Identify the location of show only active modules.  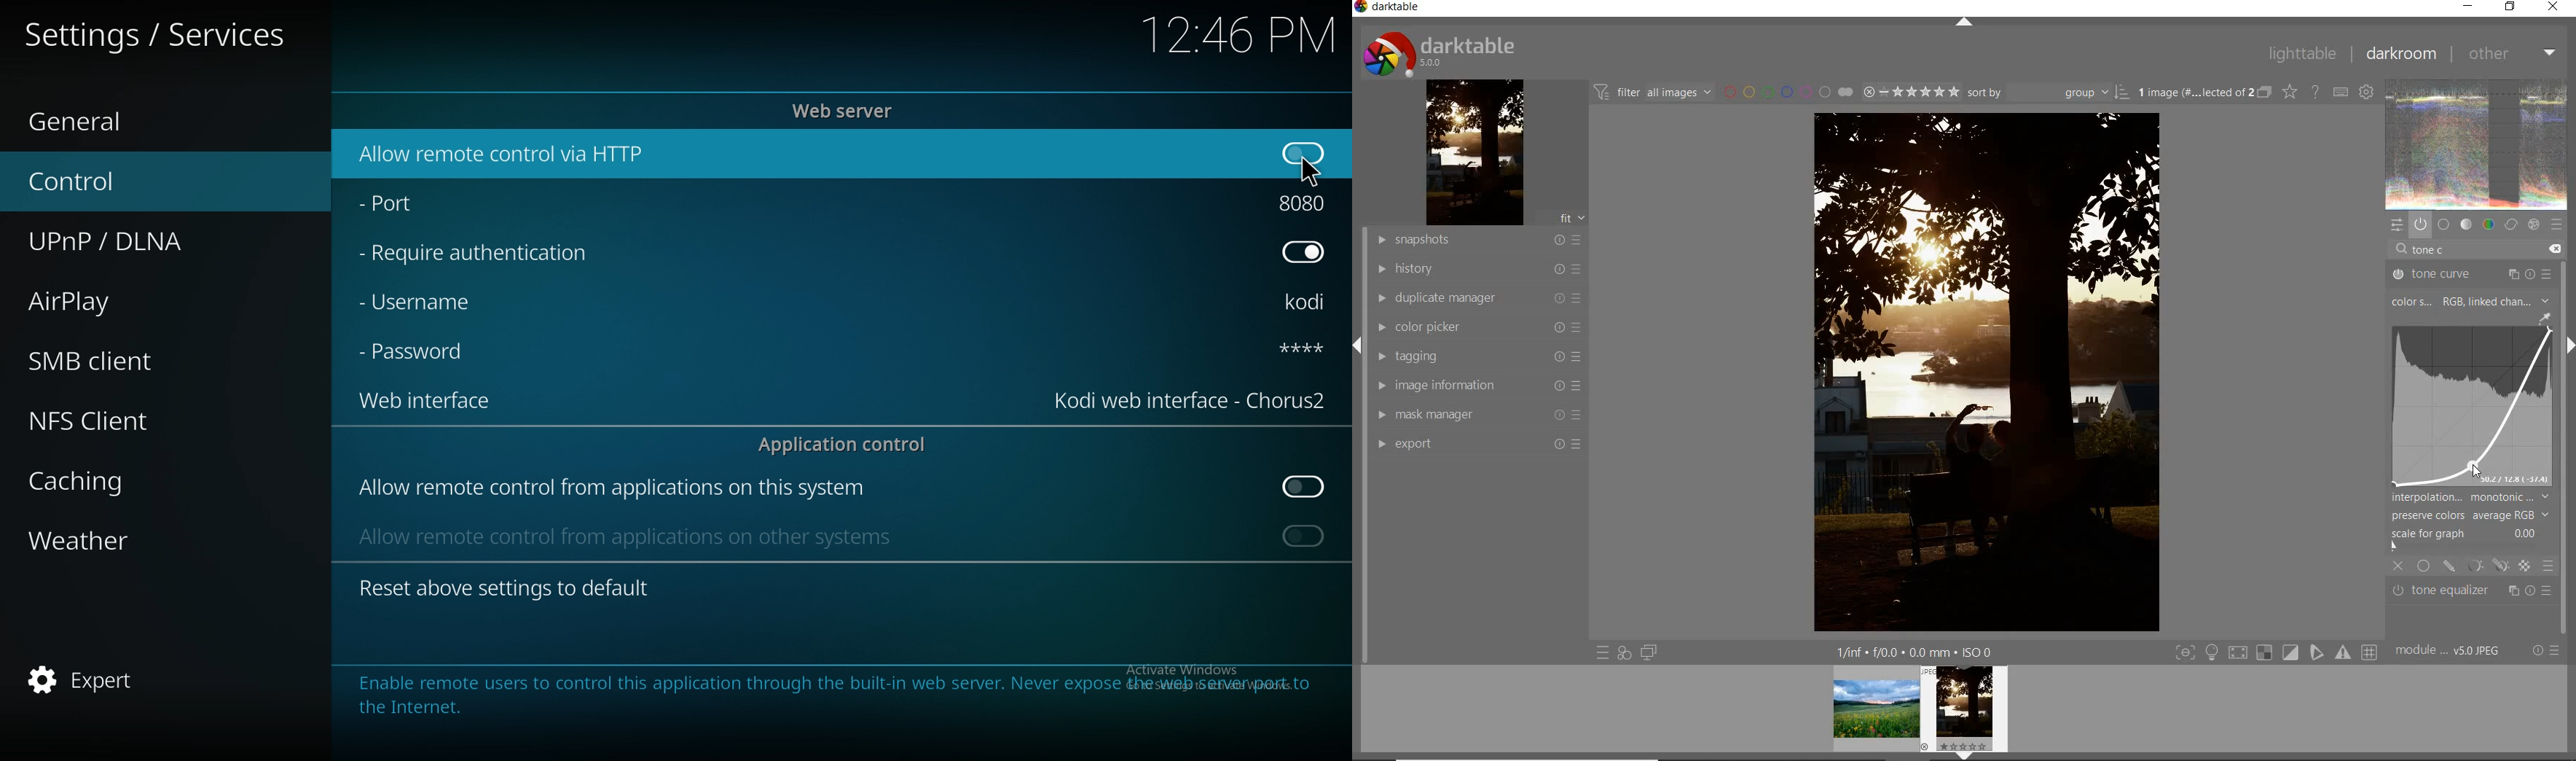
(2421, 224).